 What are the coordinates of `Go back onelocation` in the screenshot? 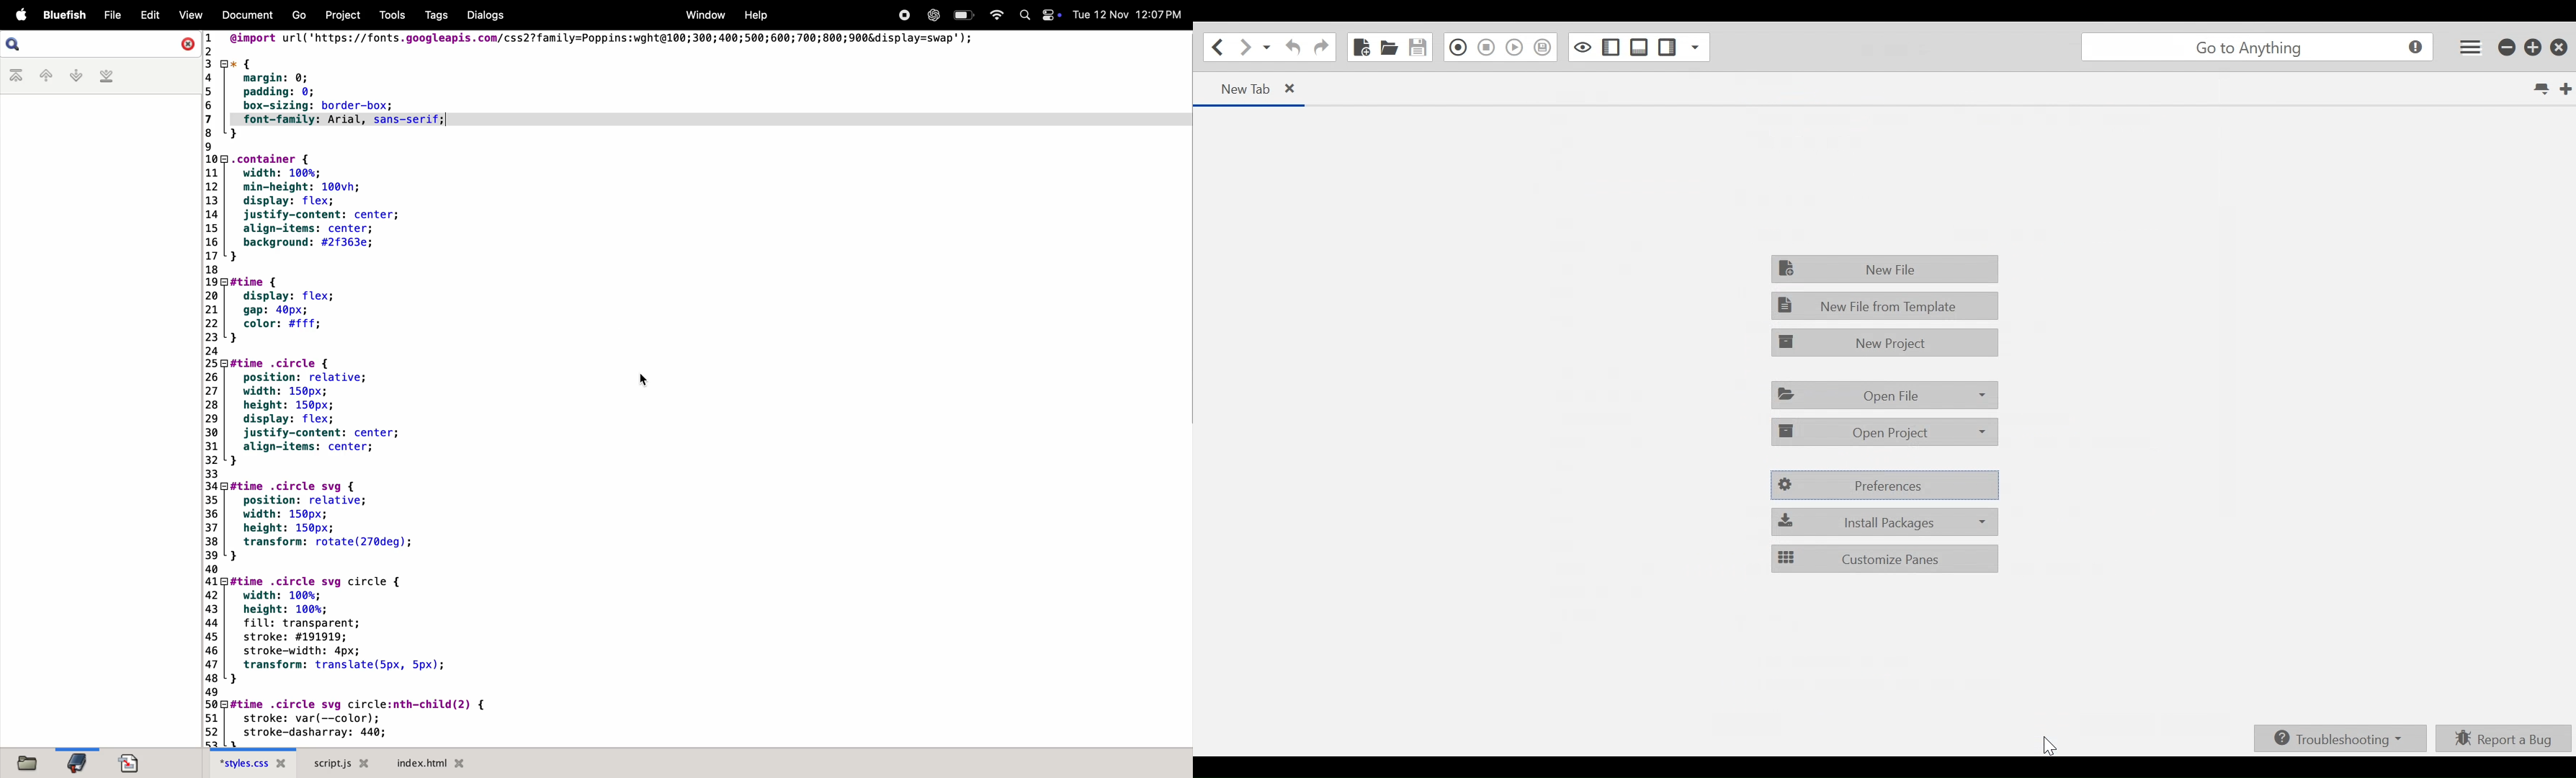 It's located at (1216, 46).